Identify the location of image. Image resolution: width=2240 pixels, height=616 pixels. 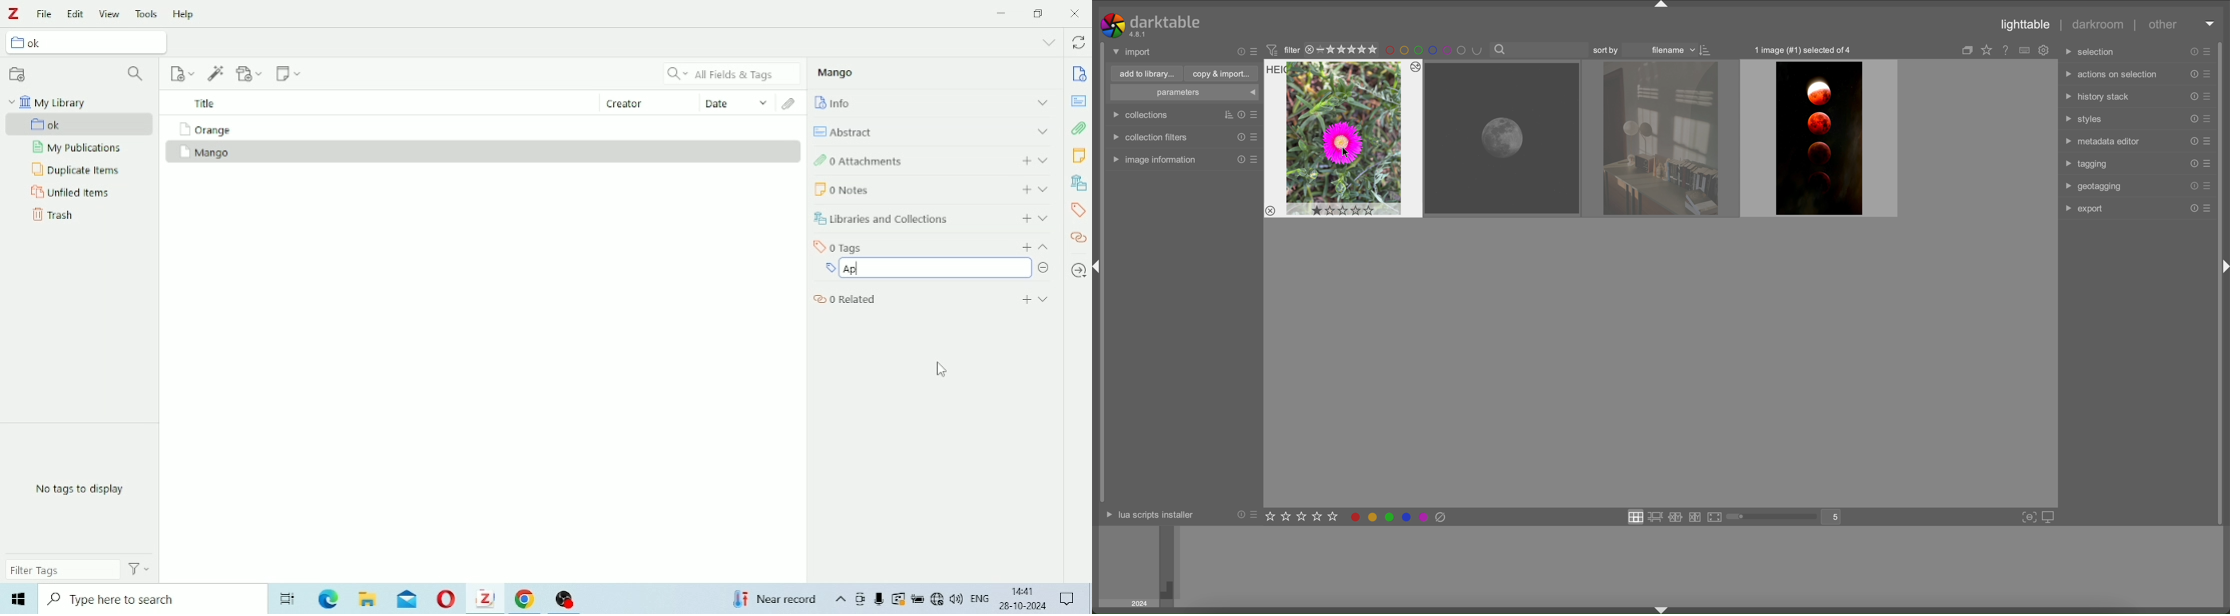
(1820, 139).